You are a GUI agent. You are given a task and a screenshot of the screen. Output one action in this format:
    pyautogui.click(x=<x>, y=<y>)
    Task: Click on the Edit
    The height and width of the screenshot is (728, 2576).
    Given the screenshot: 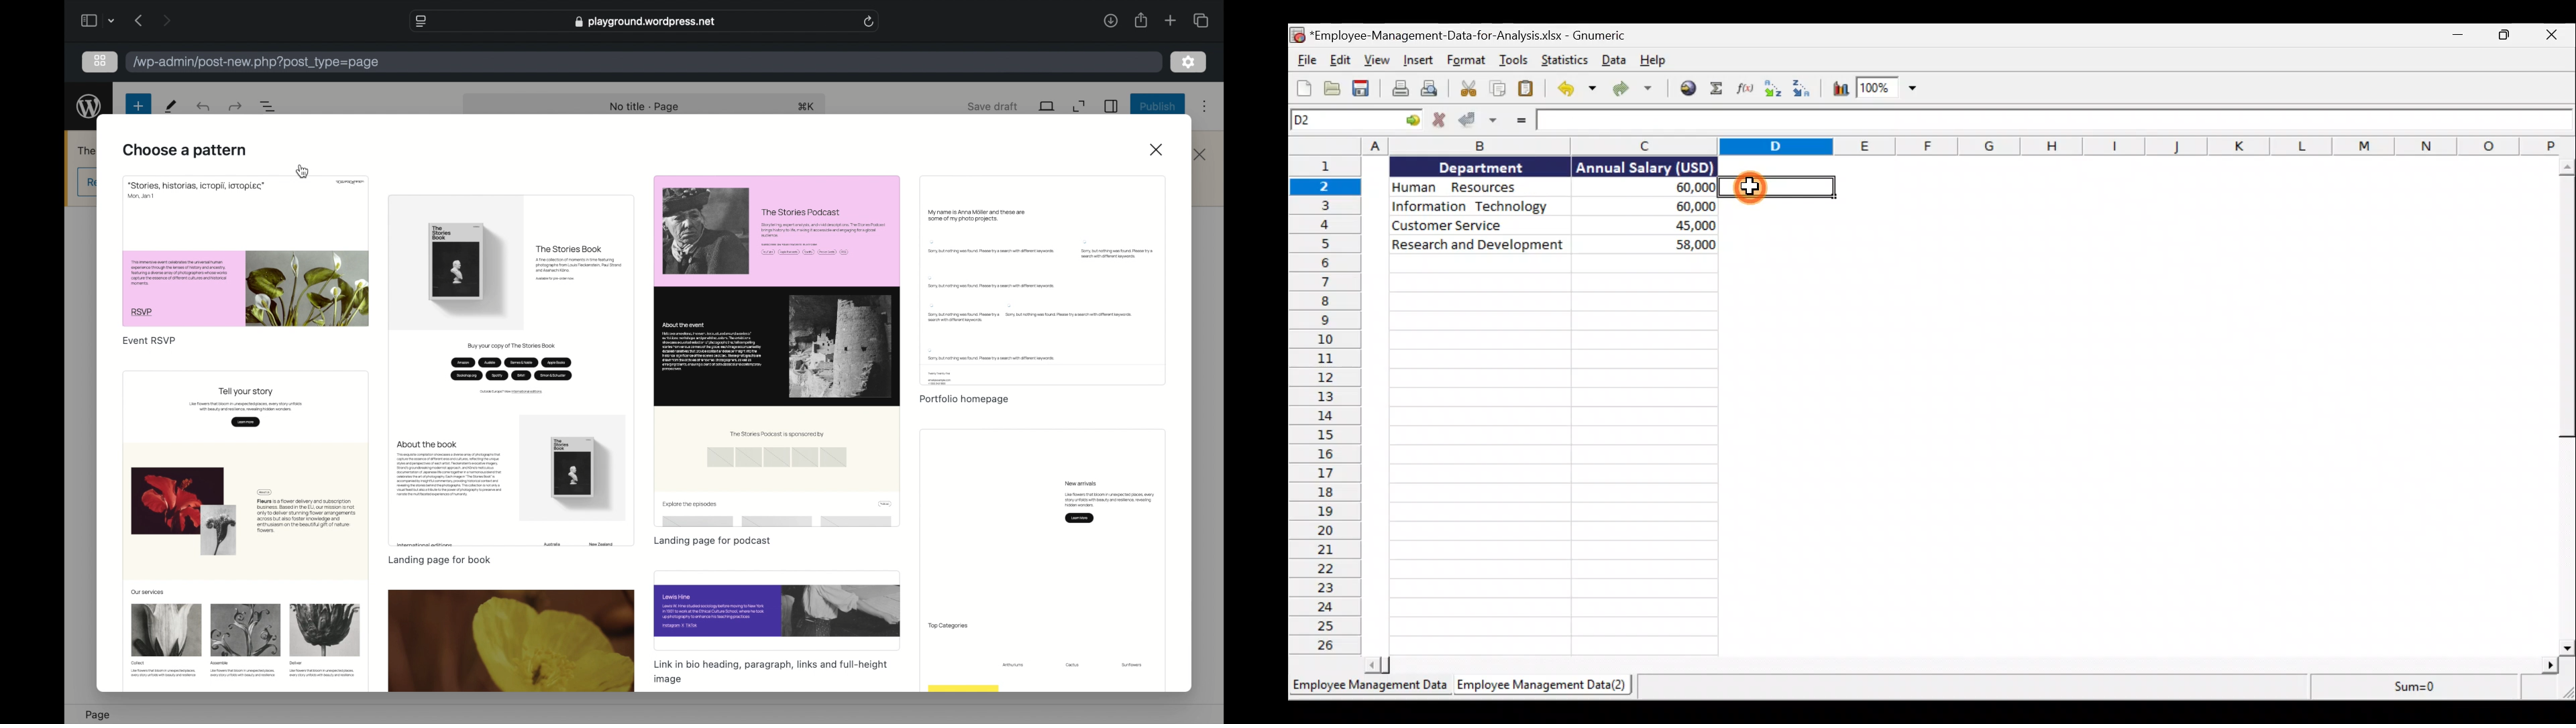 What is the action you would take?
    pyautogui.click(x=1338, y=58)
    